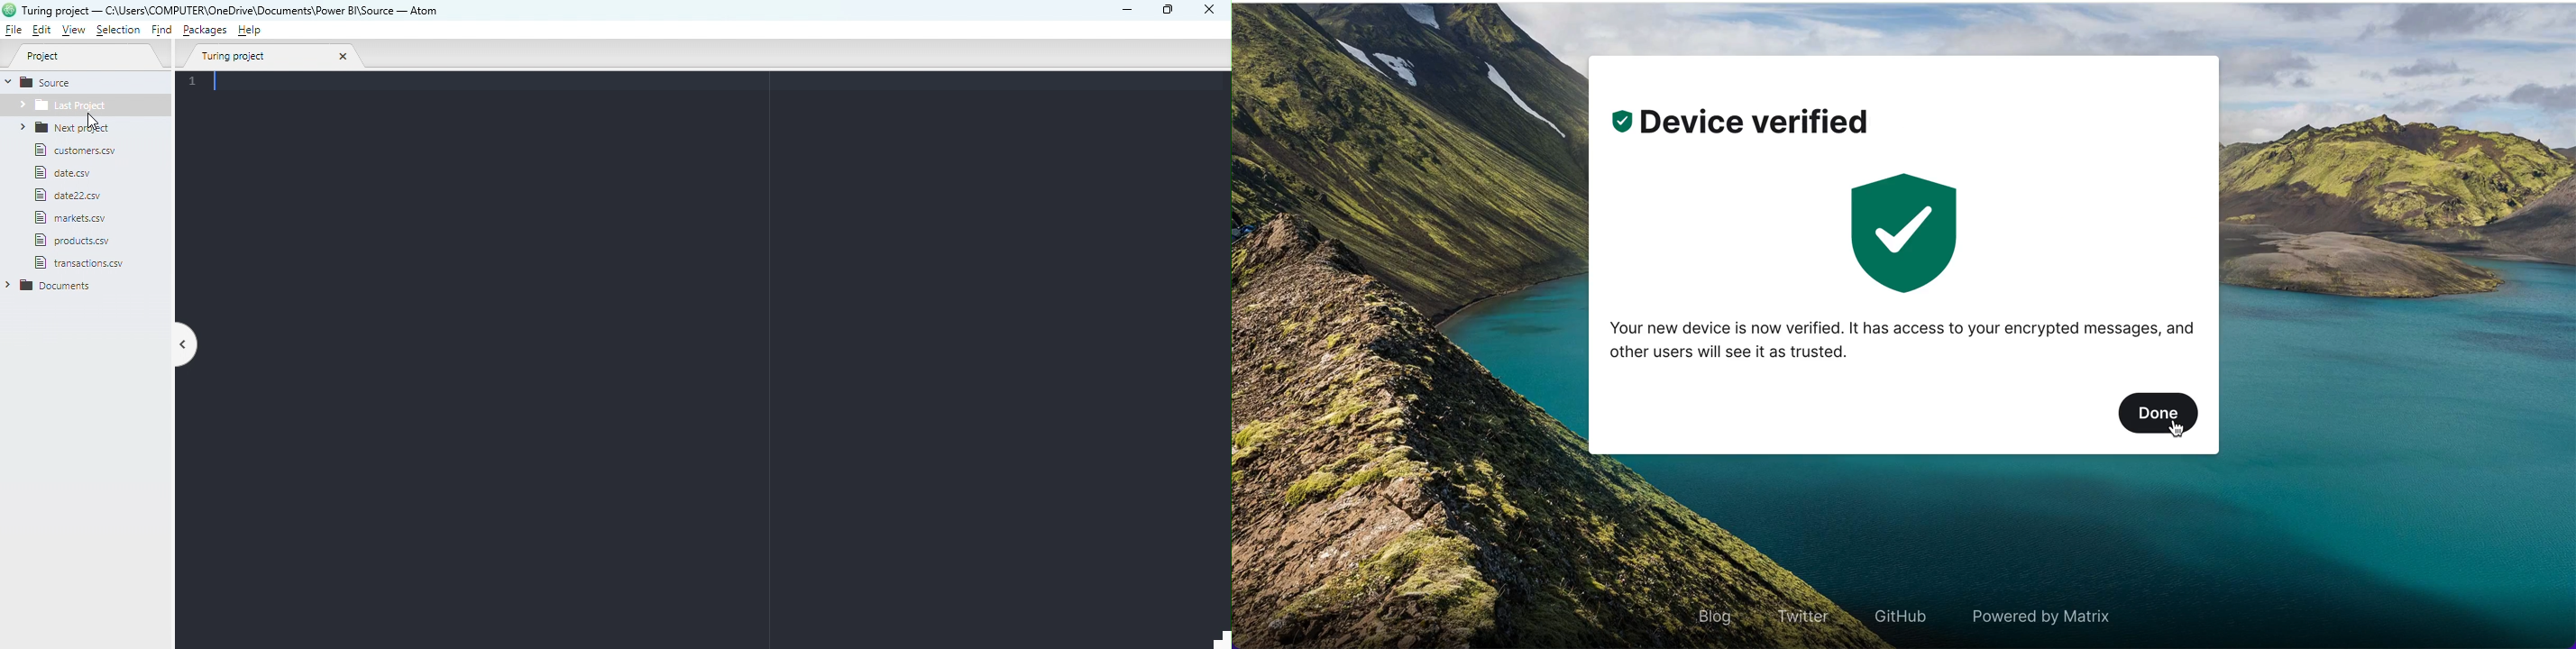  I want to click on Edit, so click(42, 31).